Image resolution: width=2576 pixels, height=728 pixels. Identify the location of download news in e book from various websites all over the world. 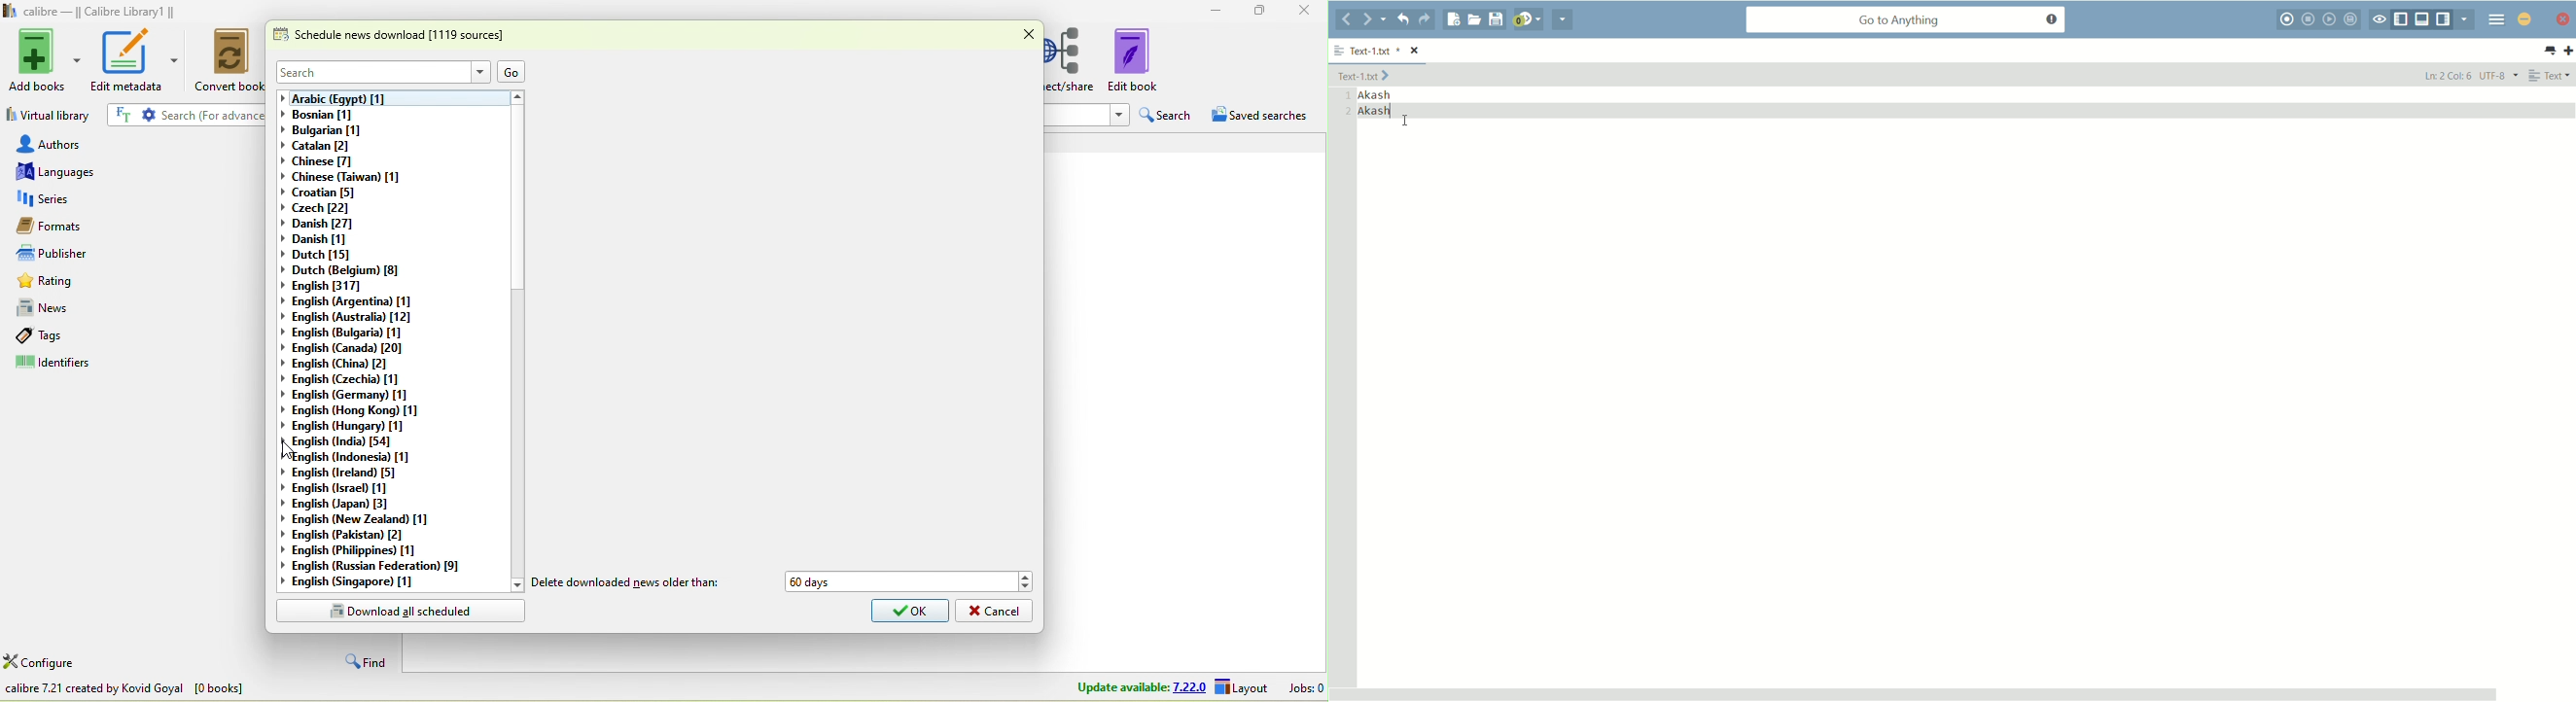
(195, 689).